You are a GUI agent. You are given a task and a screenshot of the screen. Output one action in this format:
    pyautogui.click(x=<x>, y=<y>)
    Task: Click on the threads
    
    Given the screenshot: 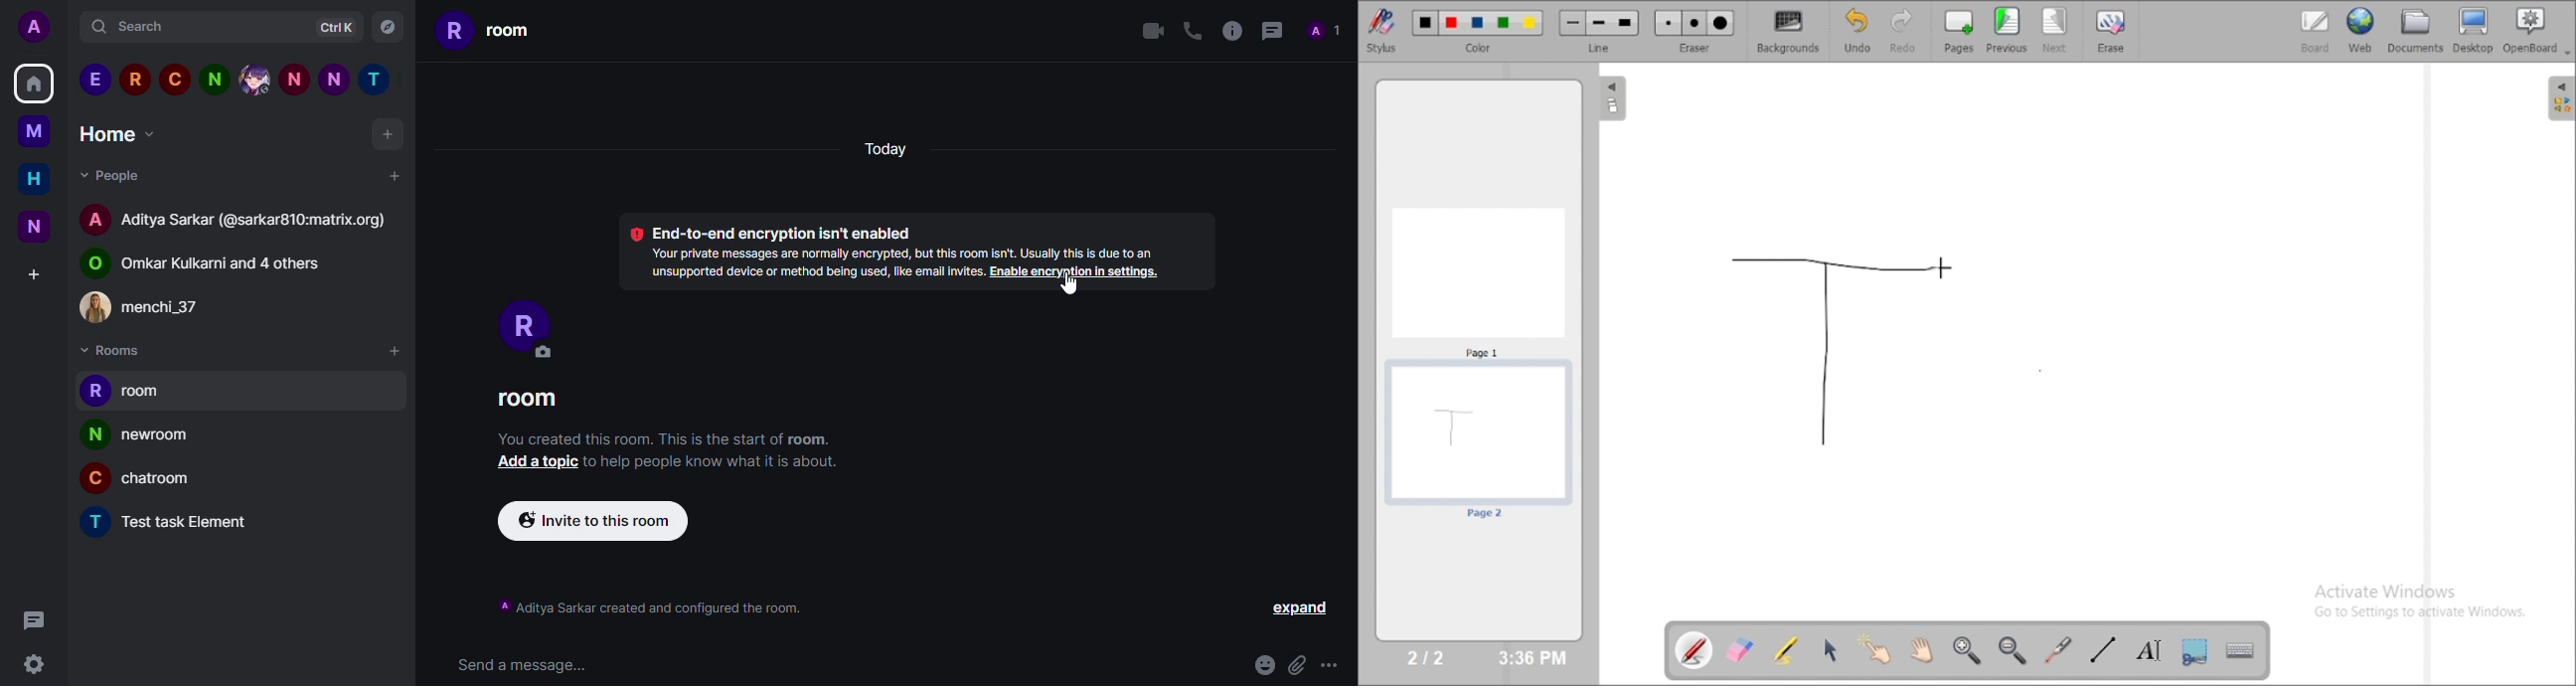 What is the action you would take?
    pyautogui.click(x=1270, y=30)
    